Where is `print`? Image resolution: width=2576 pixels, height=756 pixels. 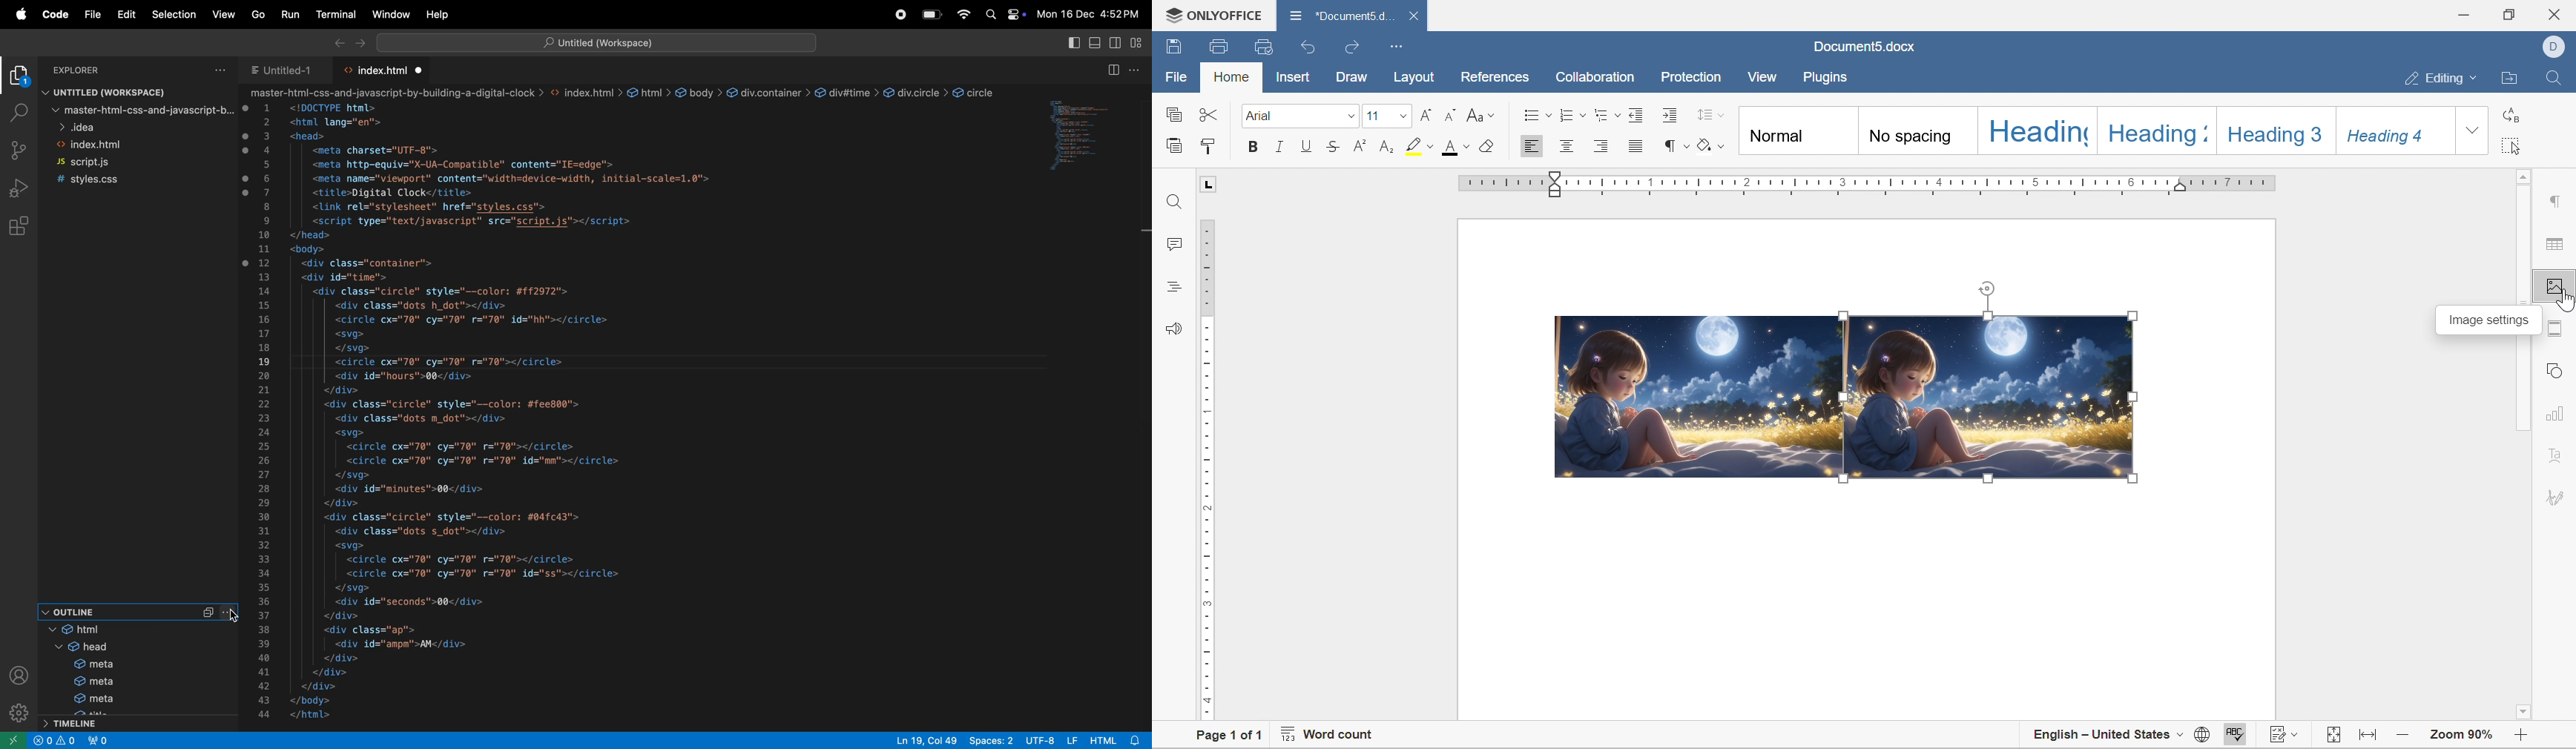 print is located at coordinates (1216, 49).